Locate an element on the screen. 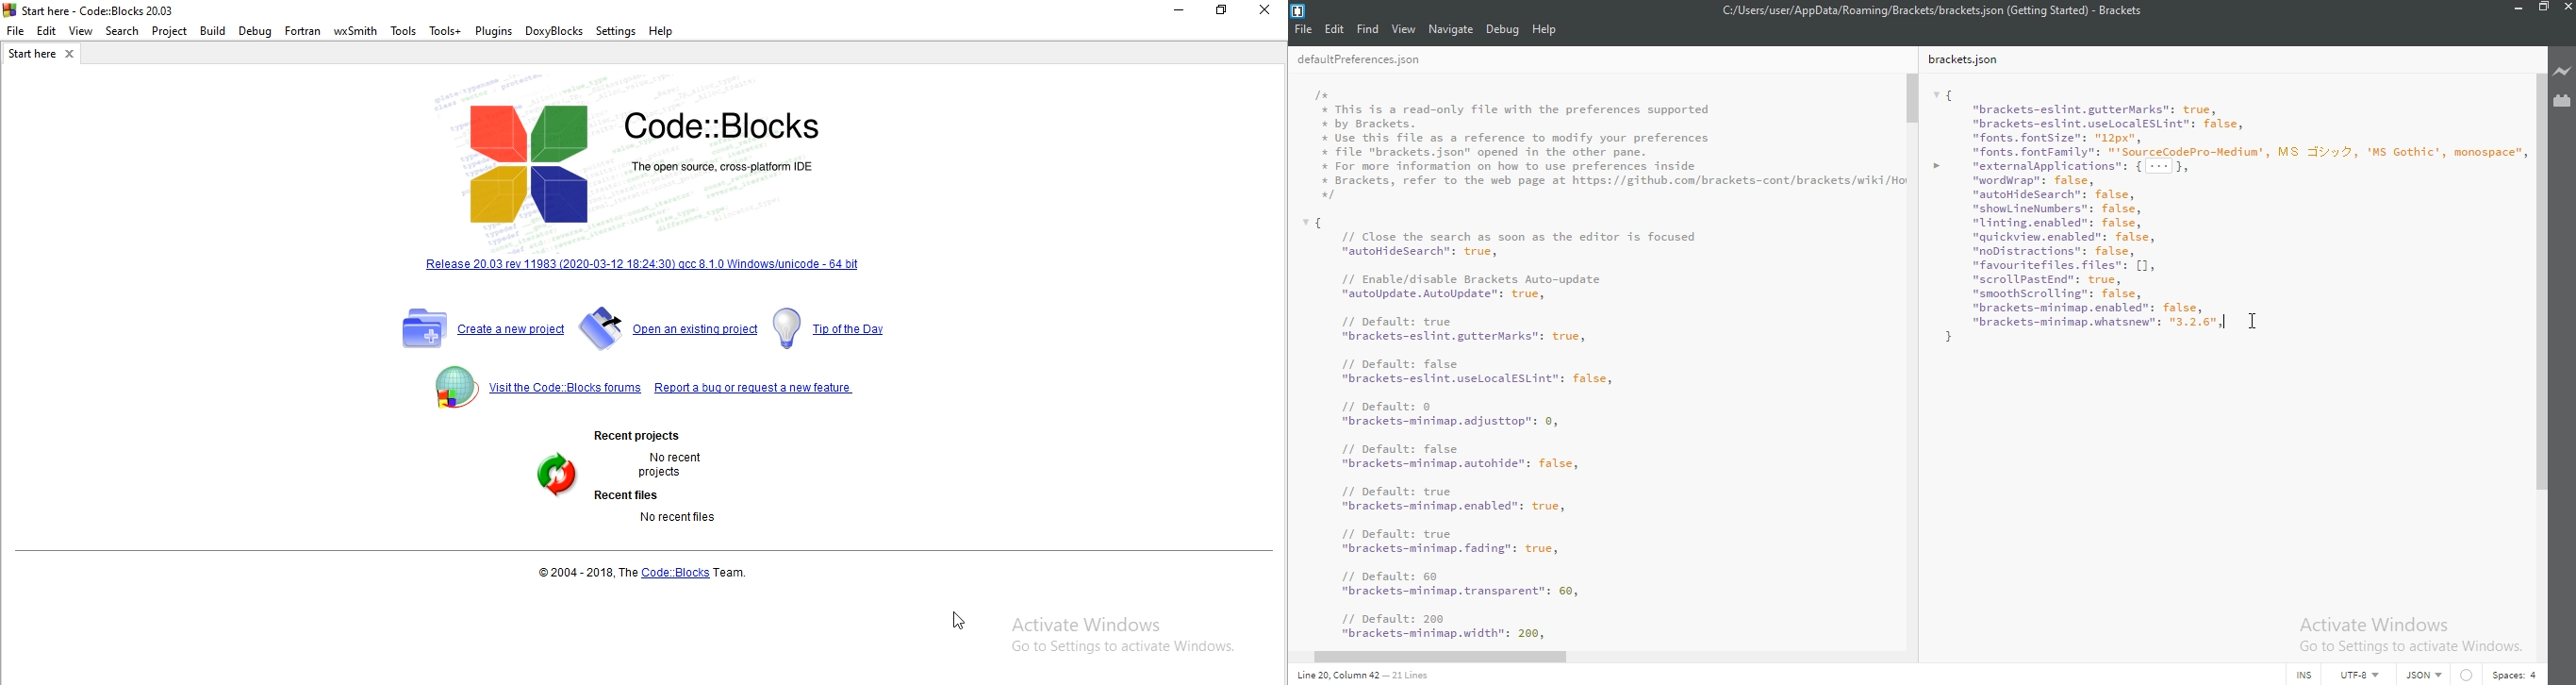 This screenshot has height=700, width=2576. Activate Windows Go to settings to Activate Windows is located at coordinates (1130, 639).